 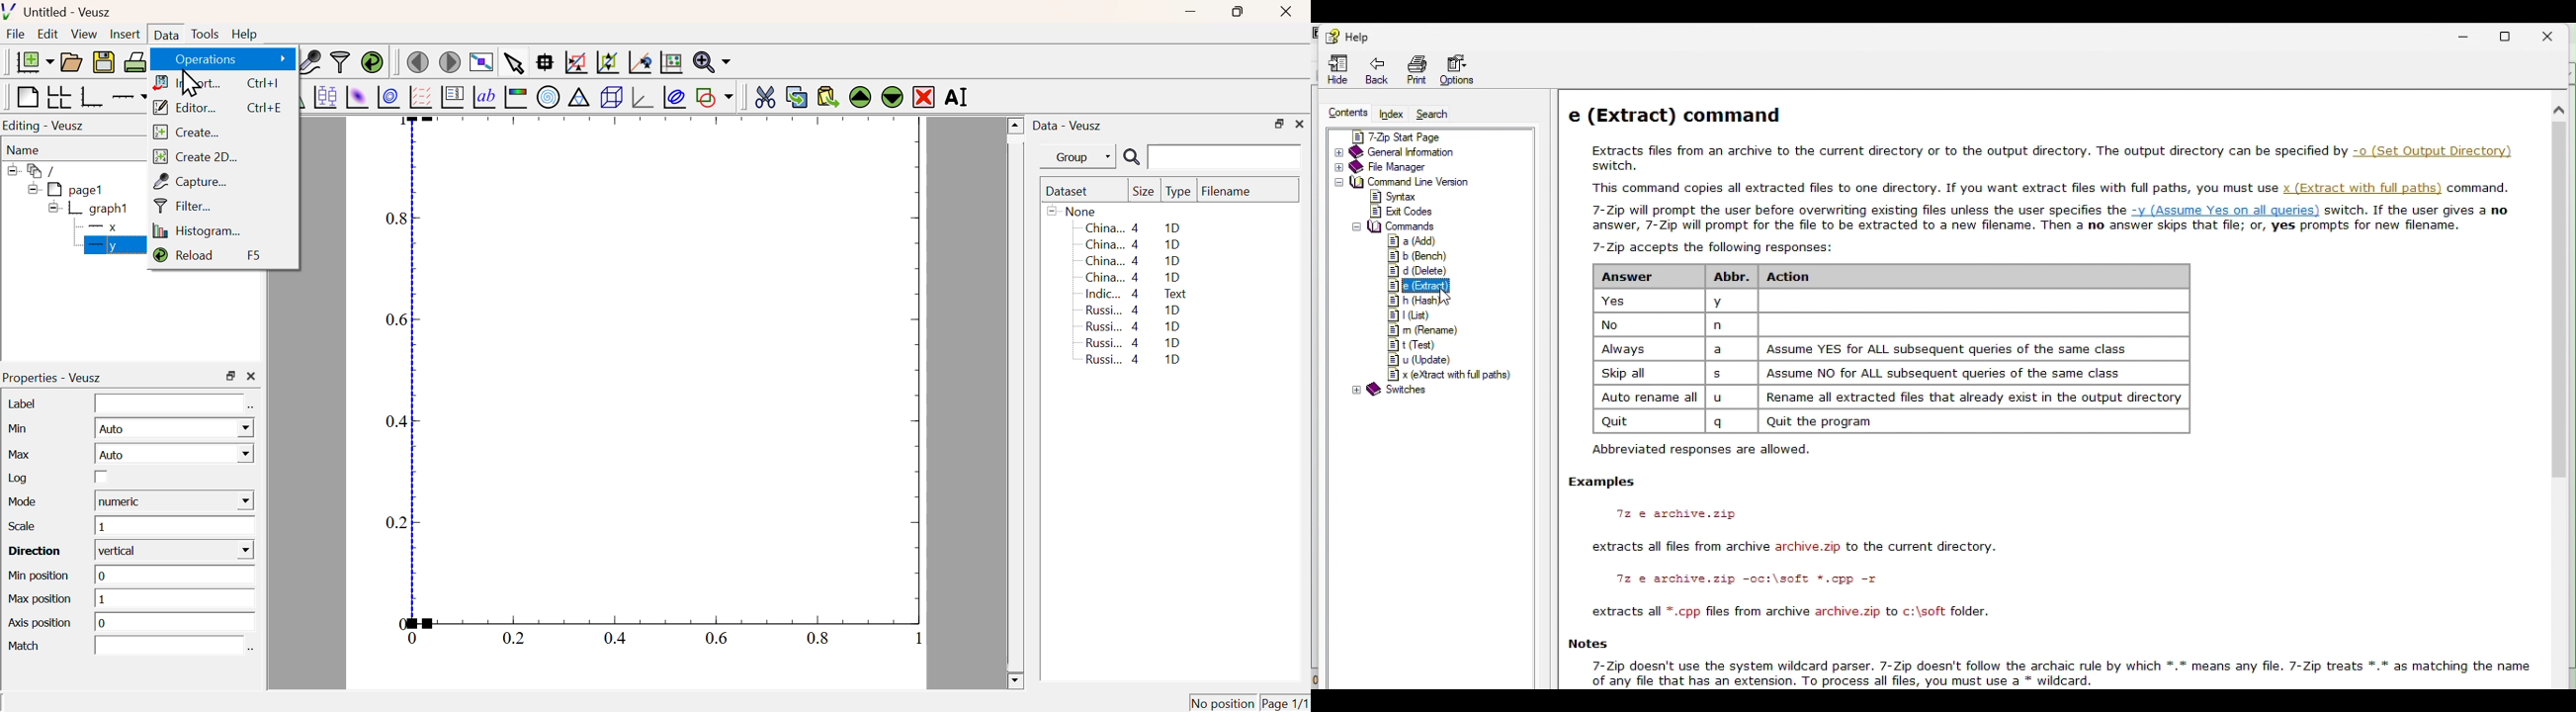 I want to click on Mode, so click(x=26, y=503).